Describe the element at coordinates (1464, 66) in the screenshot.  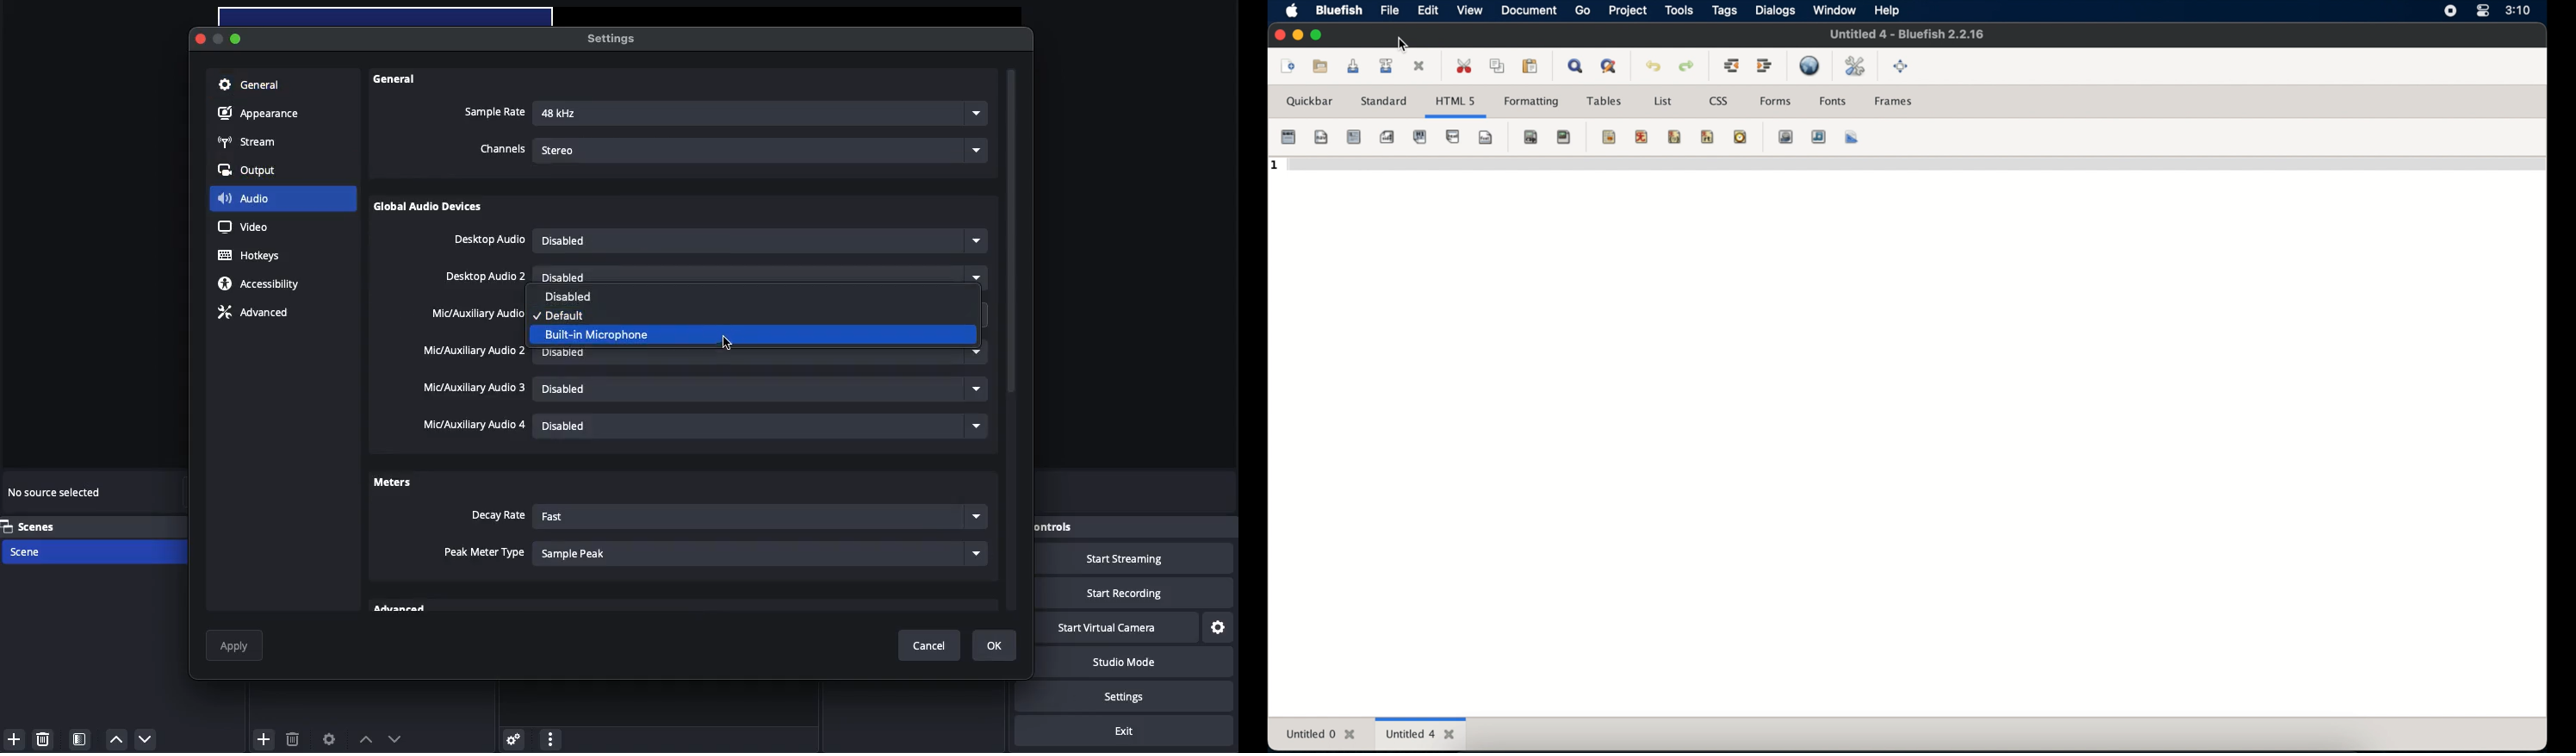
I see `cut` at that location.